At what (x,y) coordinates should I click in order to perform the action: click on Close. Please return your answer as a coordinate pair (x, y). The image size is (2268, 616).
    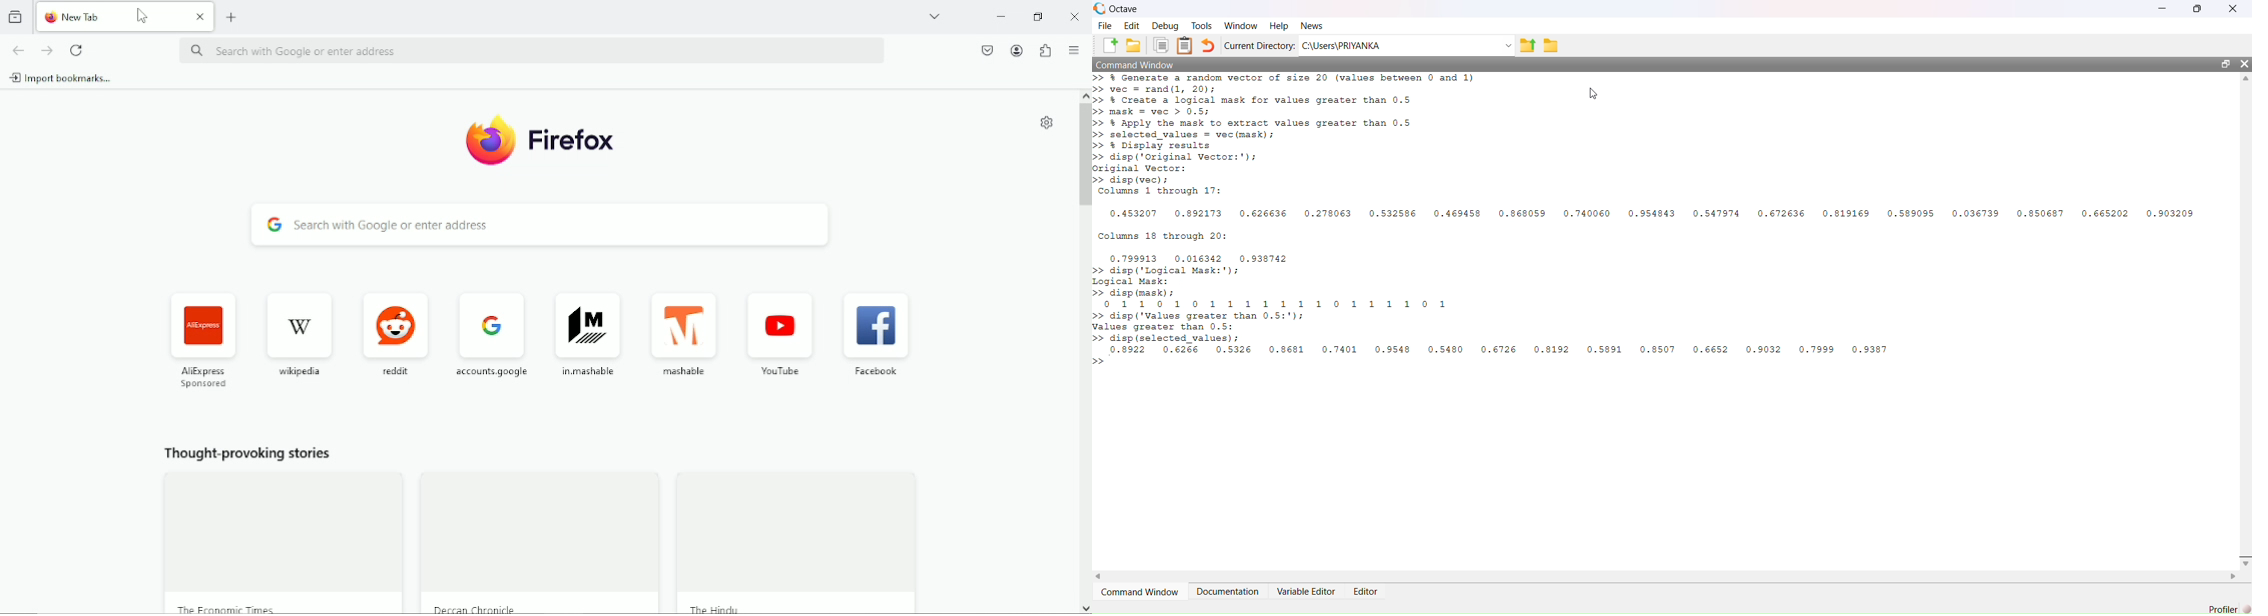
    Looking at the image, I should click on (1076, 18).